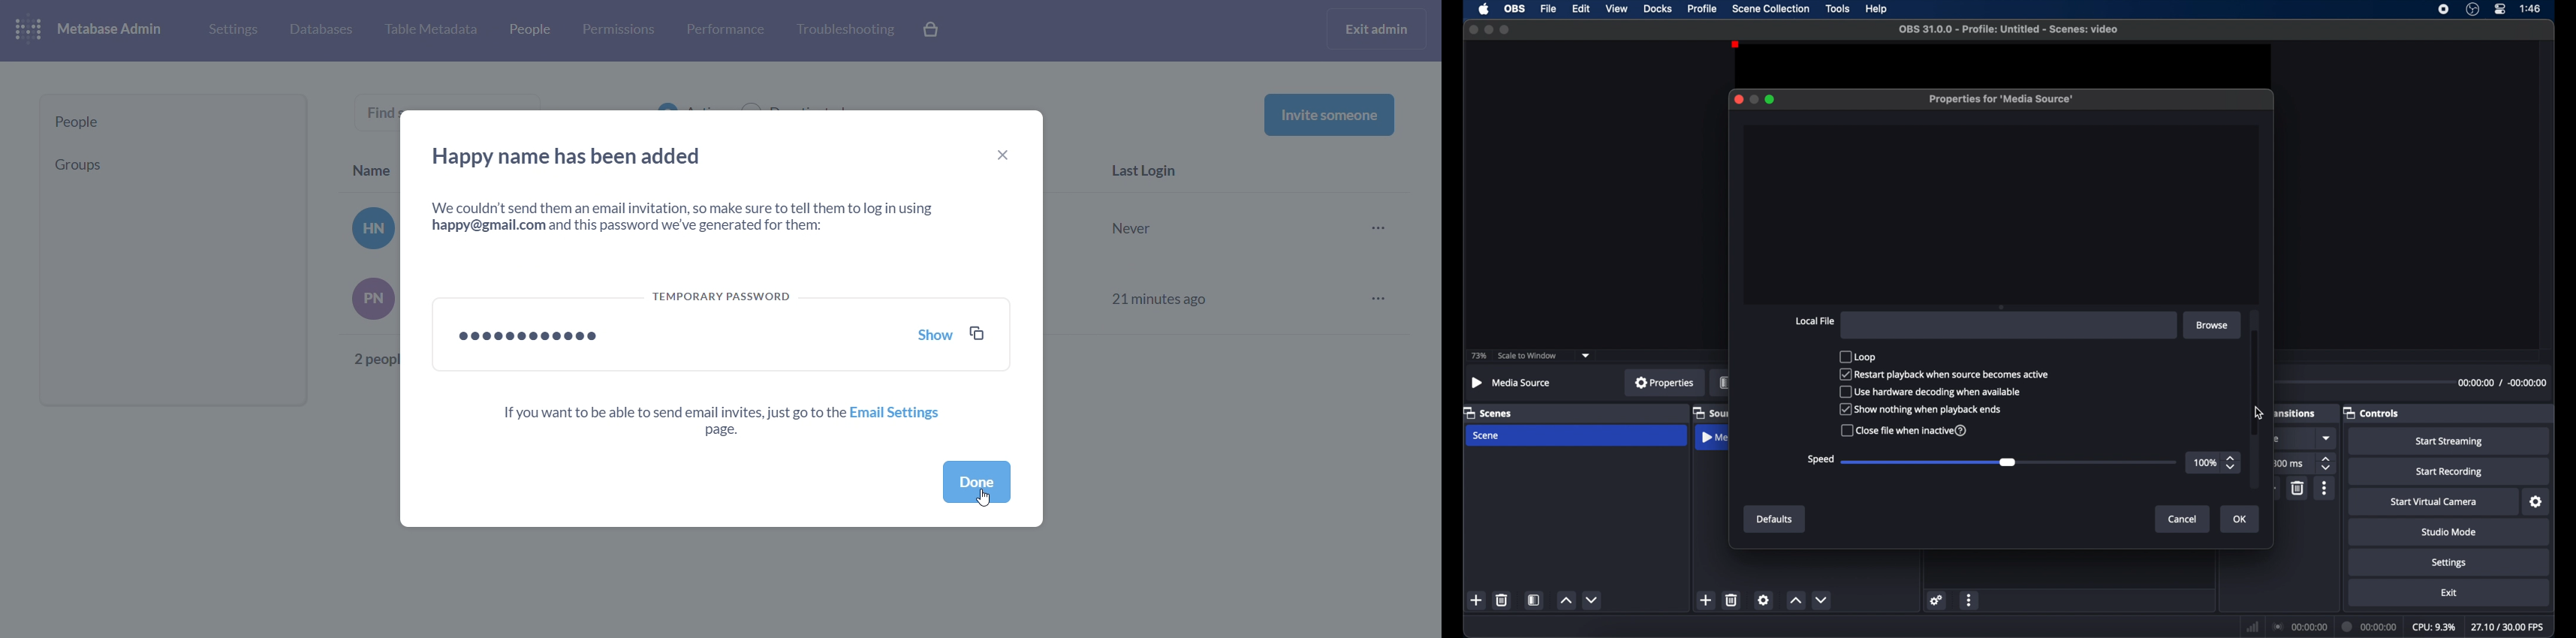 This screenshot has width=2576, height=644. What do you see at coordinates (1724, 382) in the screenshot?
I see `obscure label` at bounding box center [1724, 382].